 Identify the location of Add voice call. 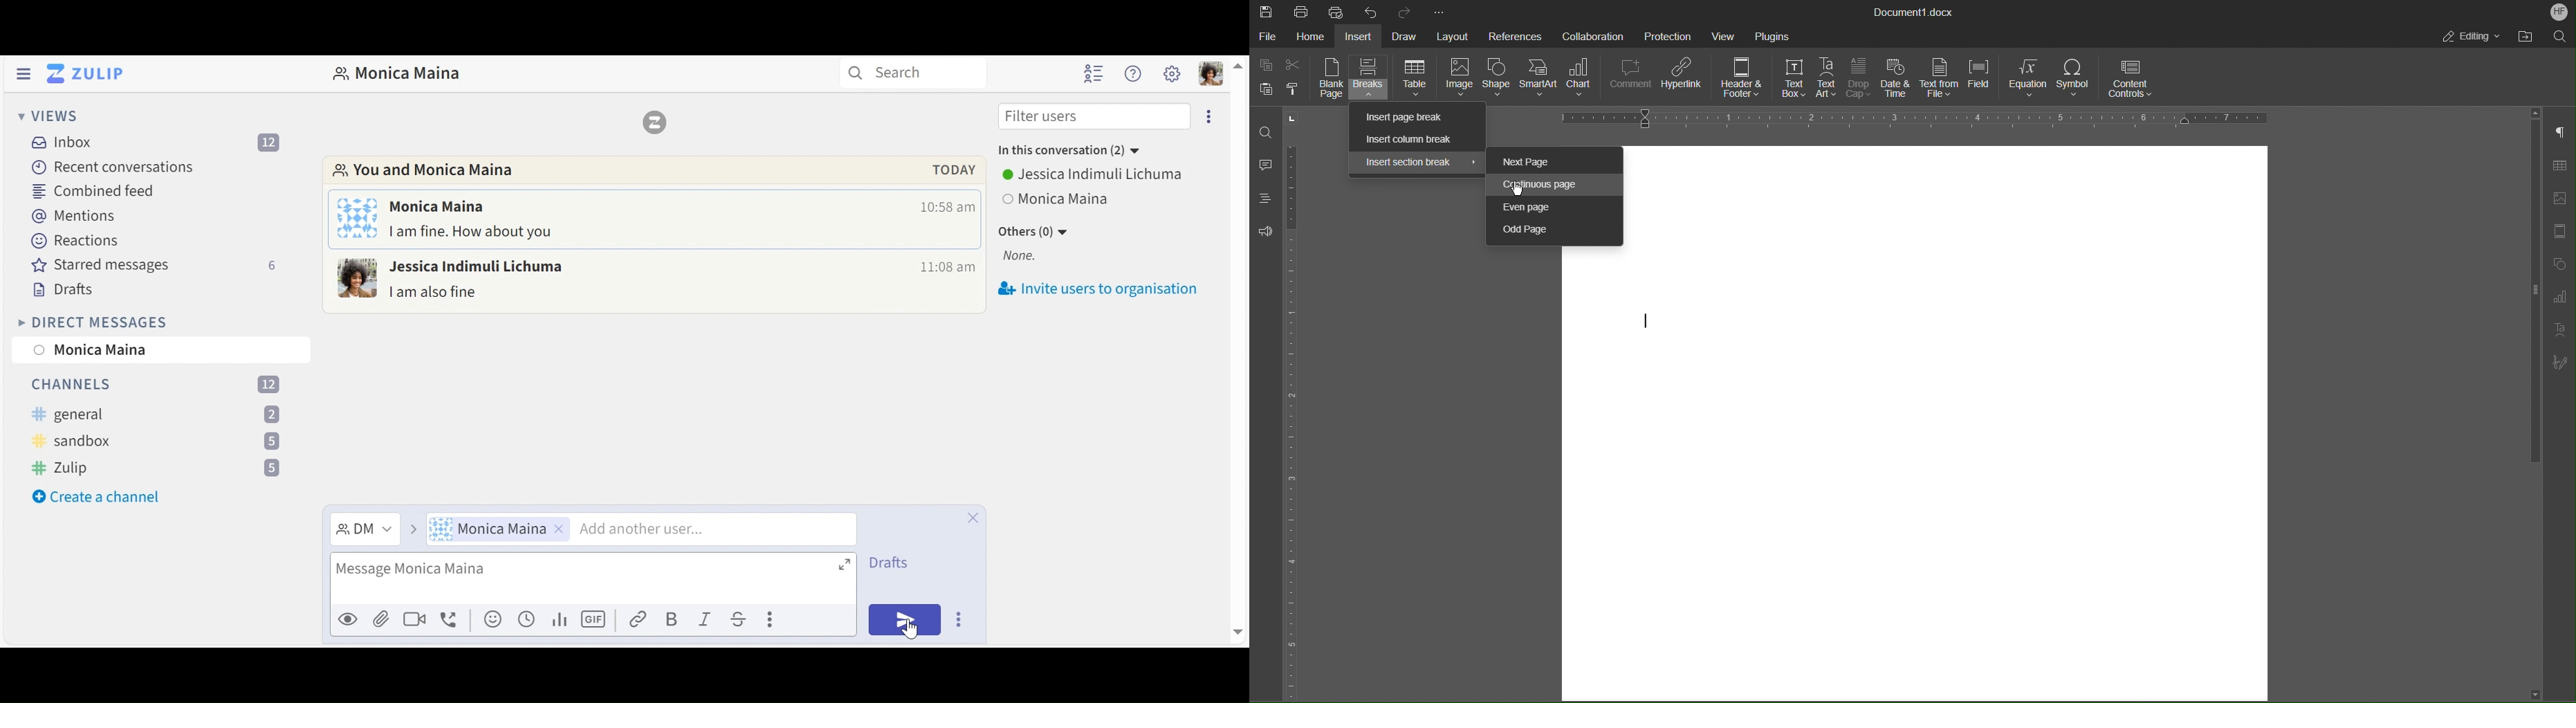
(452, 621).